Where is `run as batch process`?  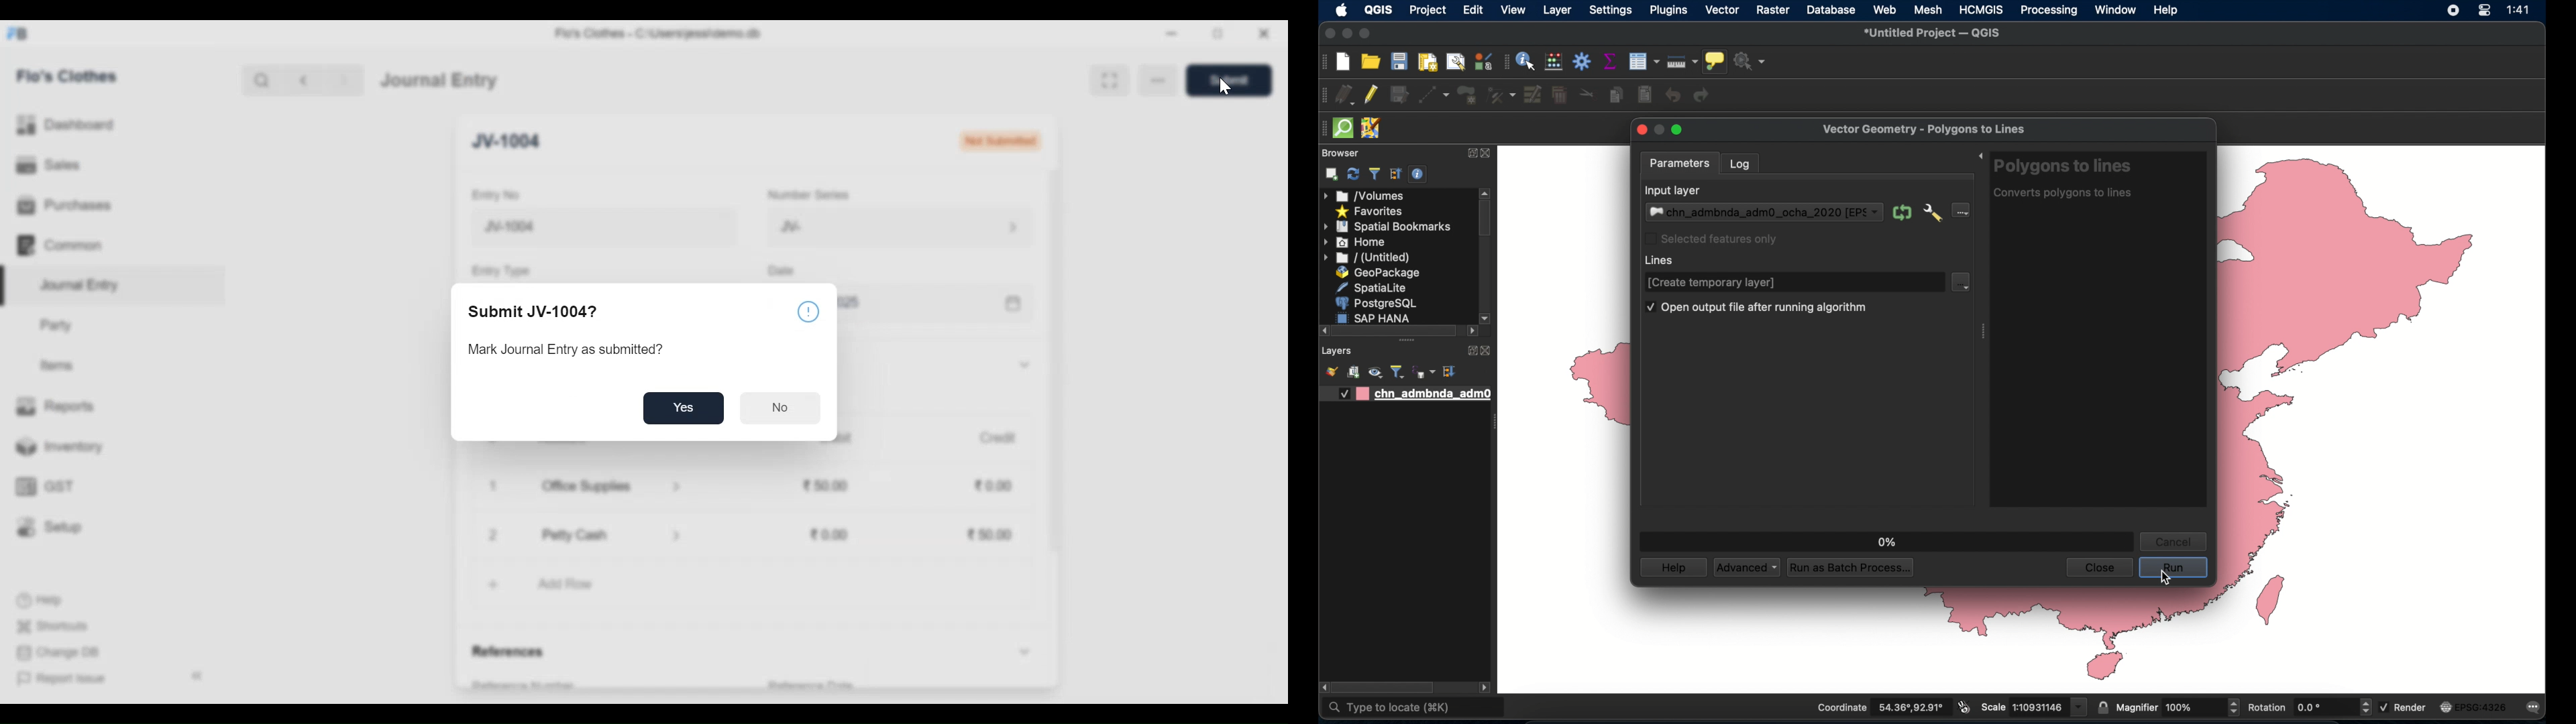
run as batch process is located at coordinates (1853, 567).